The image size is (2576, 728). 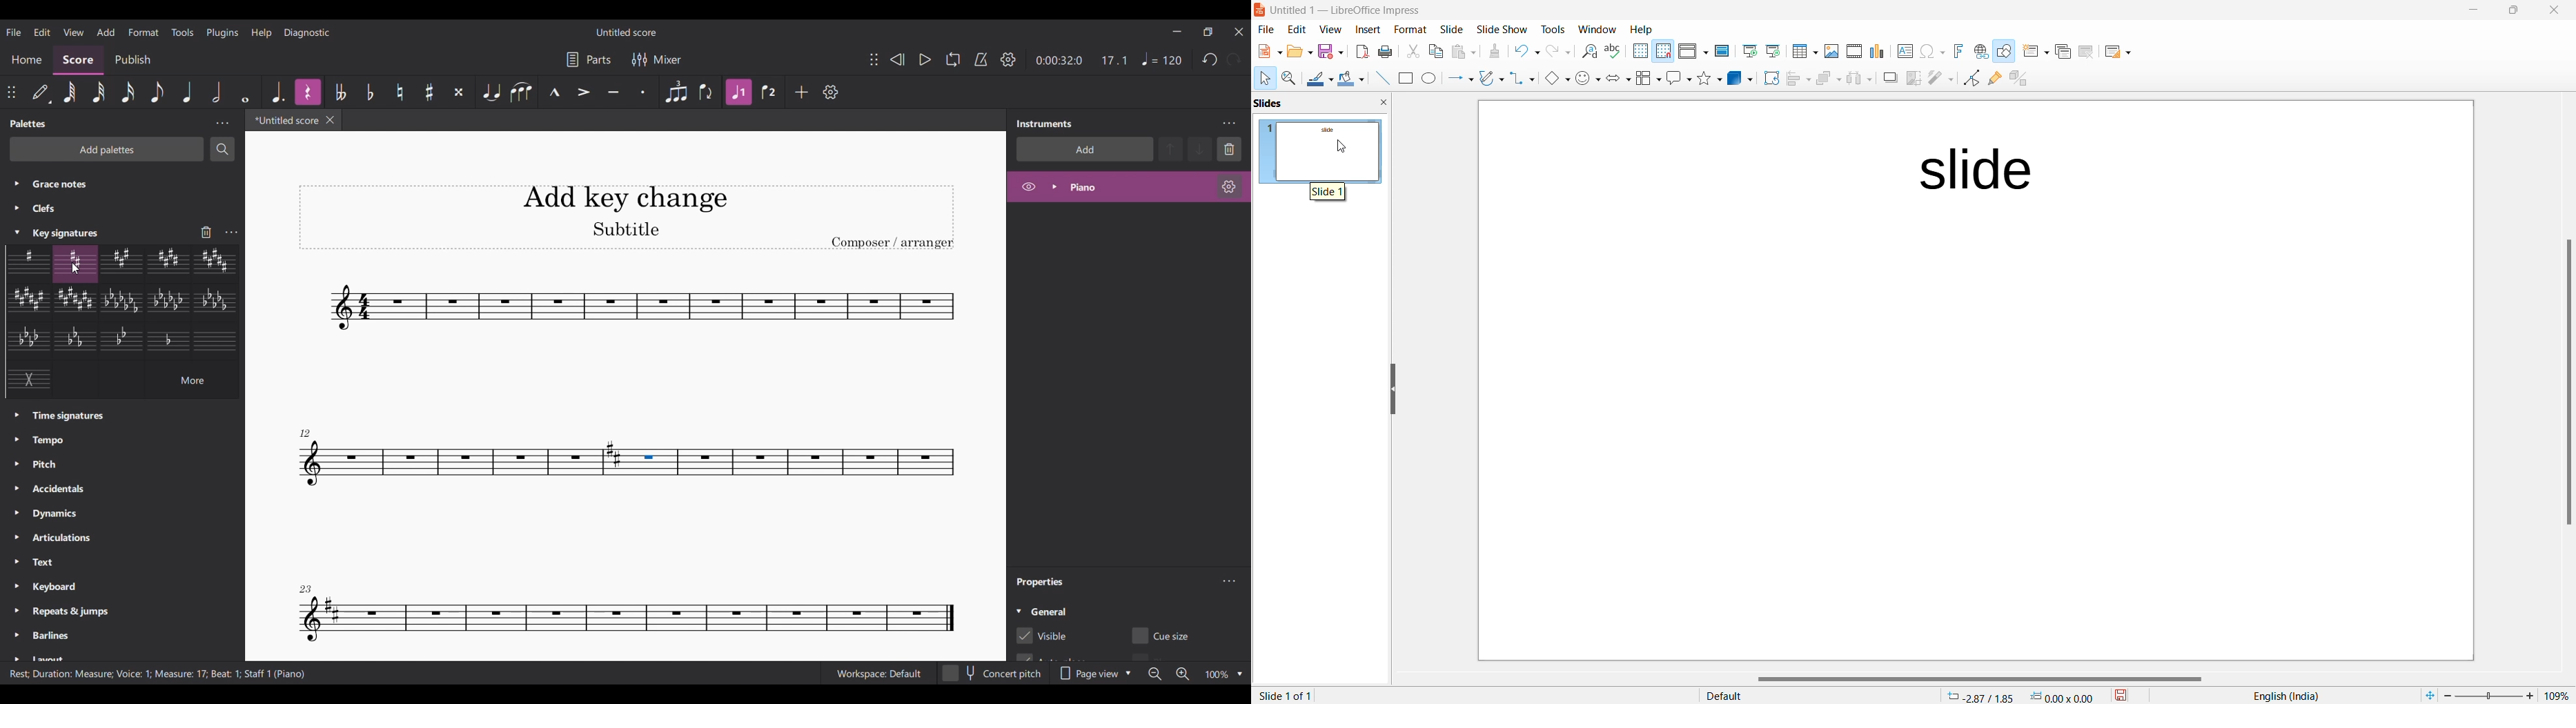 I want to click on Toggle flat, so click(x=370, y=92).